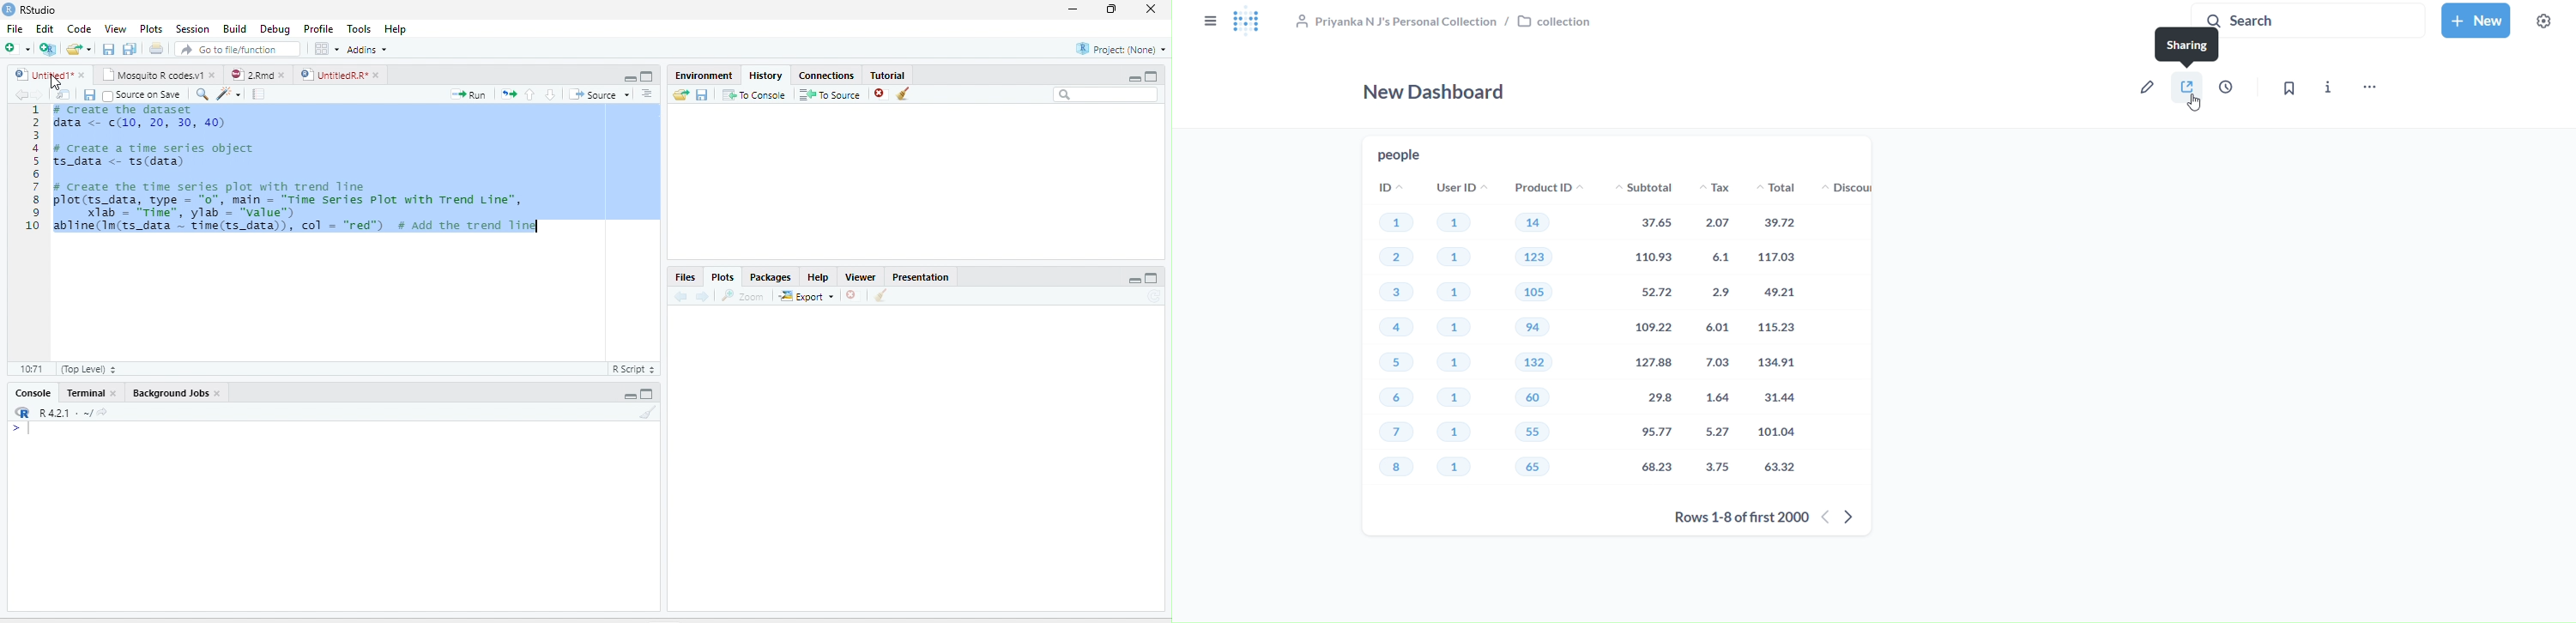  I want to click on Console, so click(33, 393).